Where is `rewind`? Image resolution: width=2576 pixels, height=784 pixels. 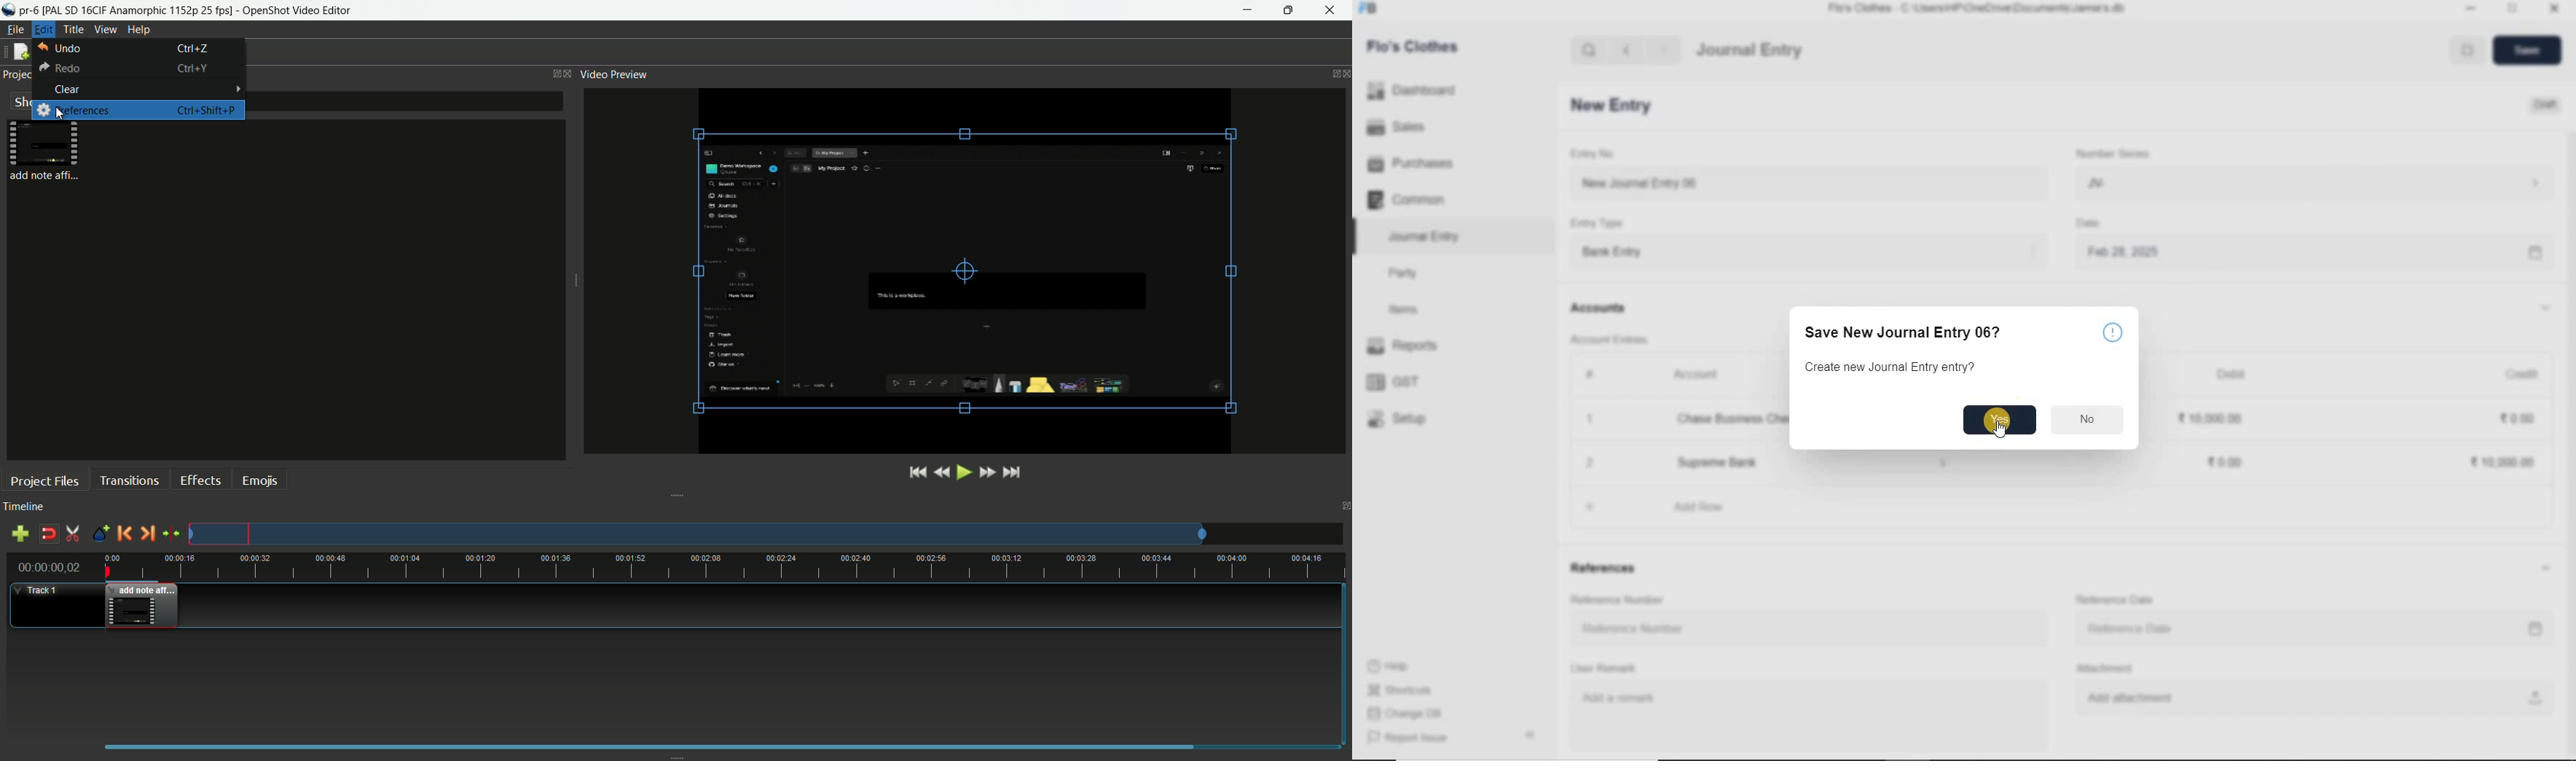
rewind is located at coordinates (942, 472).